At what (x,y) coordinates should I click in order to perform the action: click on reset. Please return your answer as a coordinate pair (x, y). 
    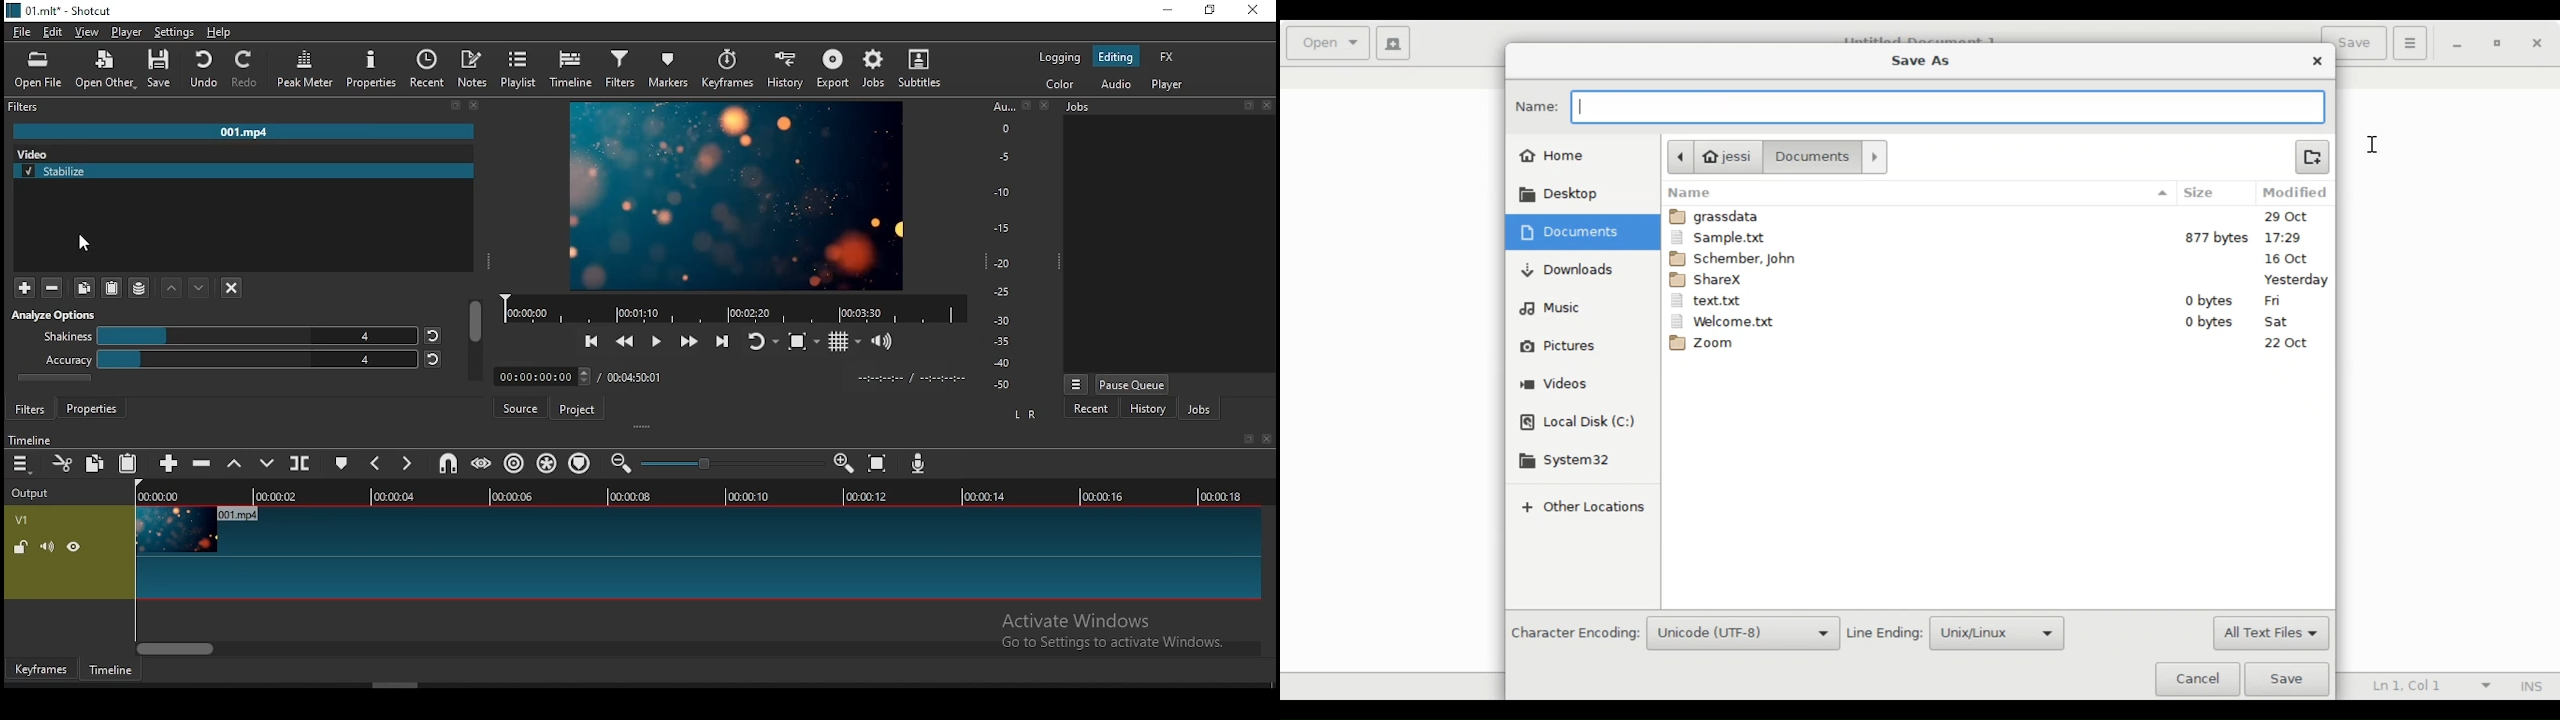
    Looking at the image, I should click on (432, 335).